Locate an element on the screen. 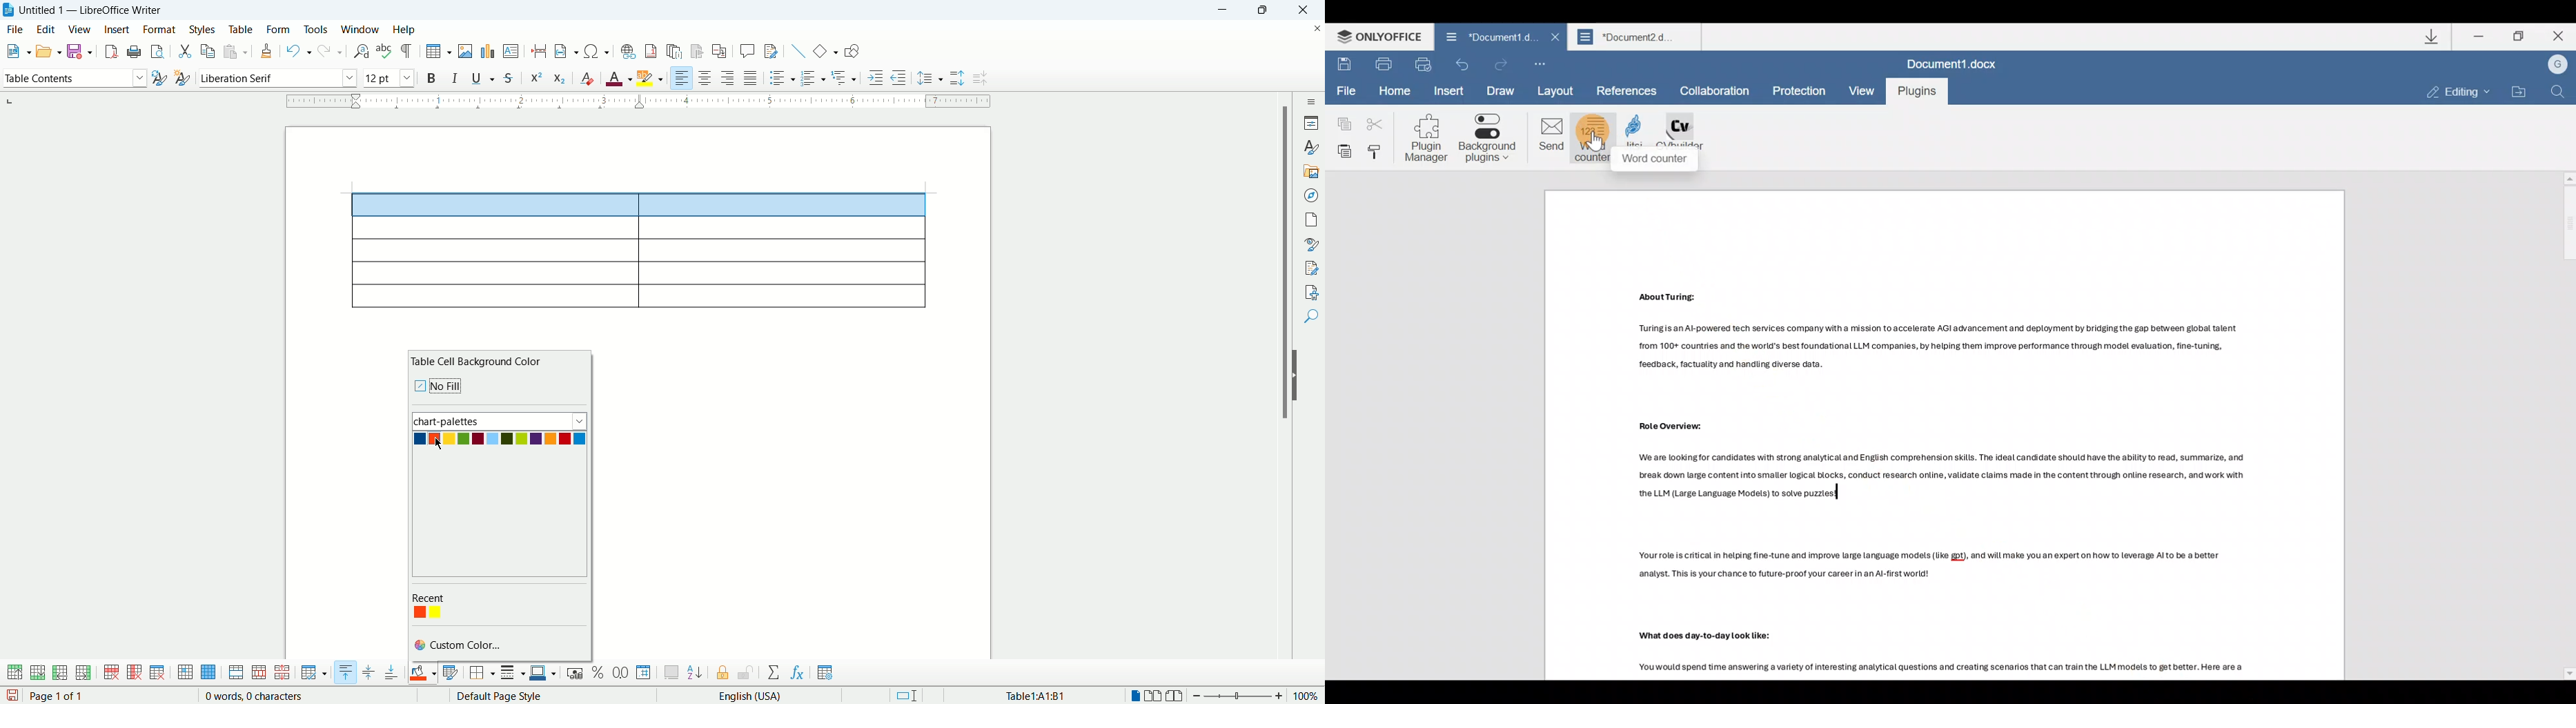 The width and height of the screenshot is (2576, 728). open is located at coordinates (48, 50).